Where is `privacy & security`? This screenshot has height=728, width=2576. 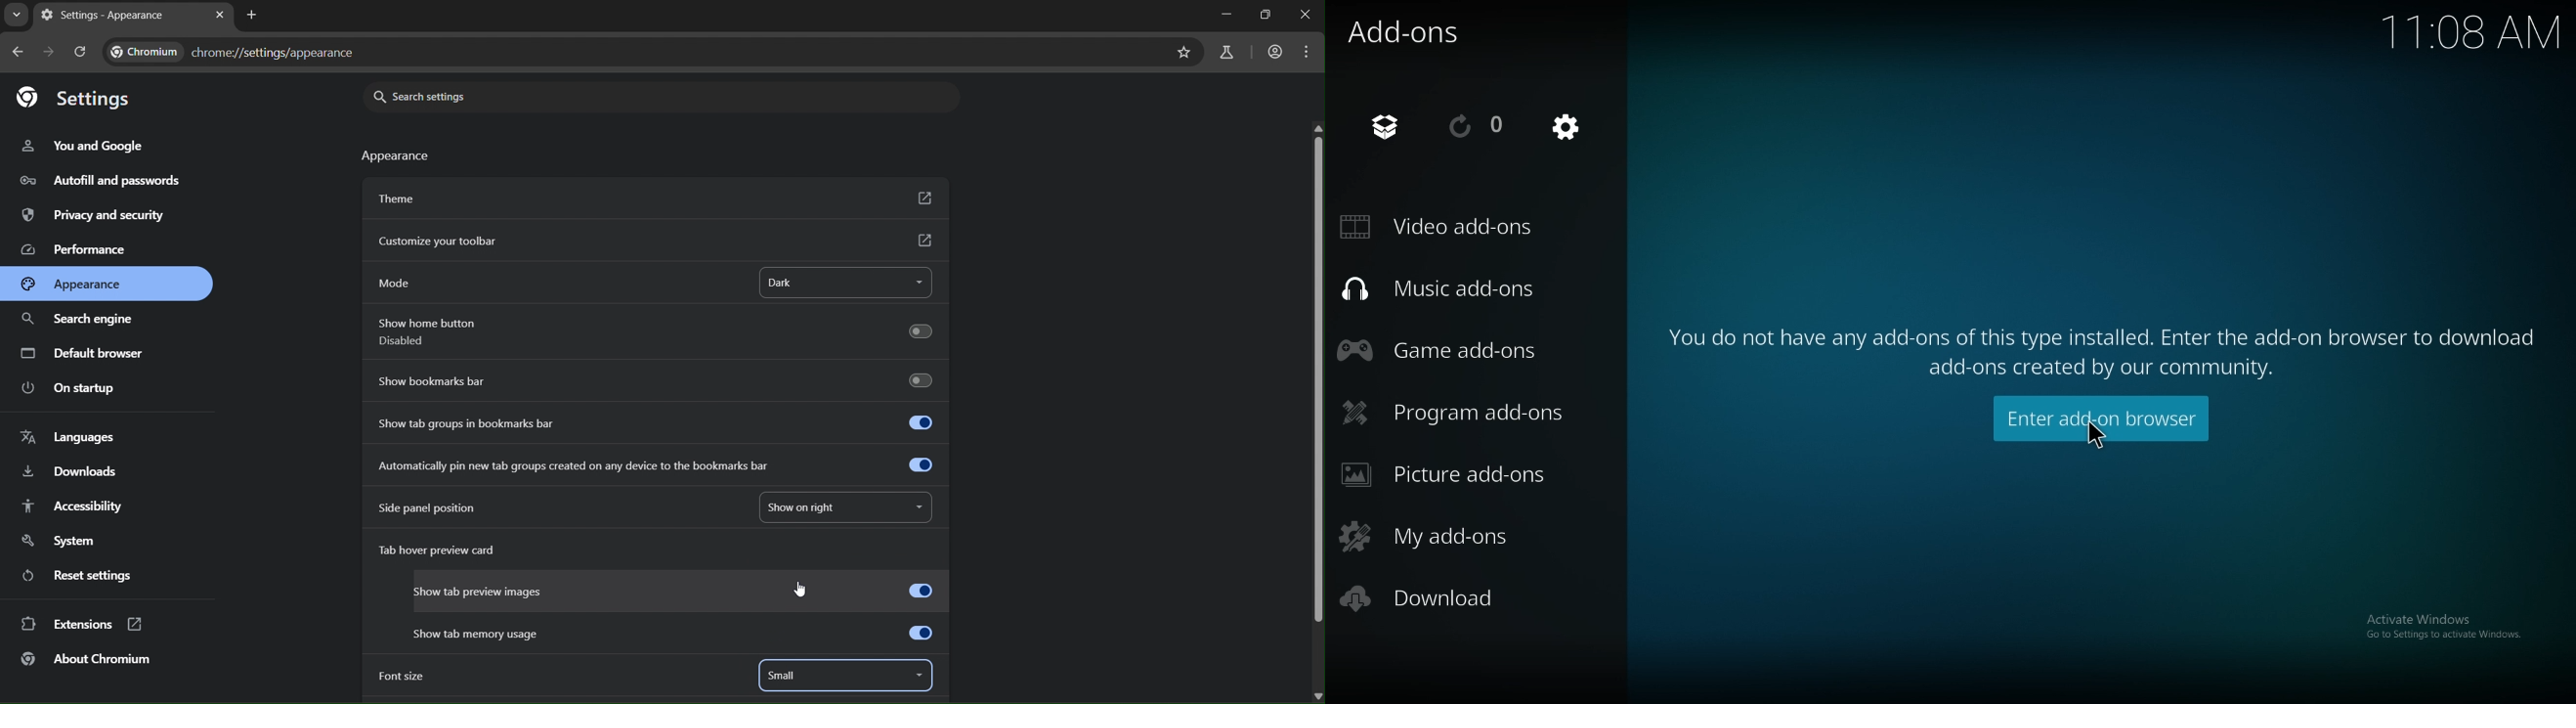 privacy & security is located at coordinates (91, 213).